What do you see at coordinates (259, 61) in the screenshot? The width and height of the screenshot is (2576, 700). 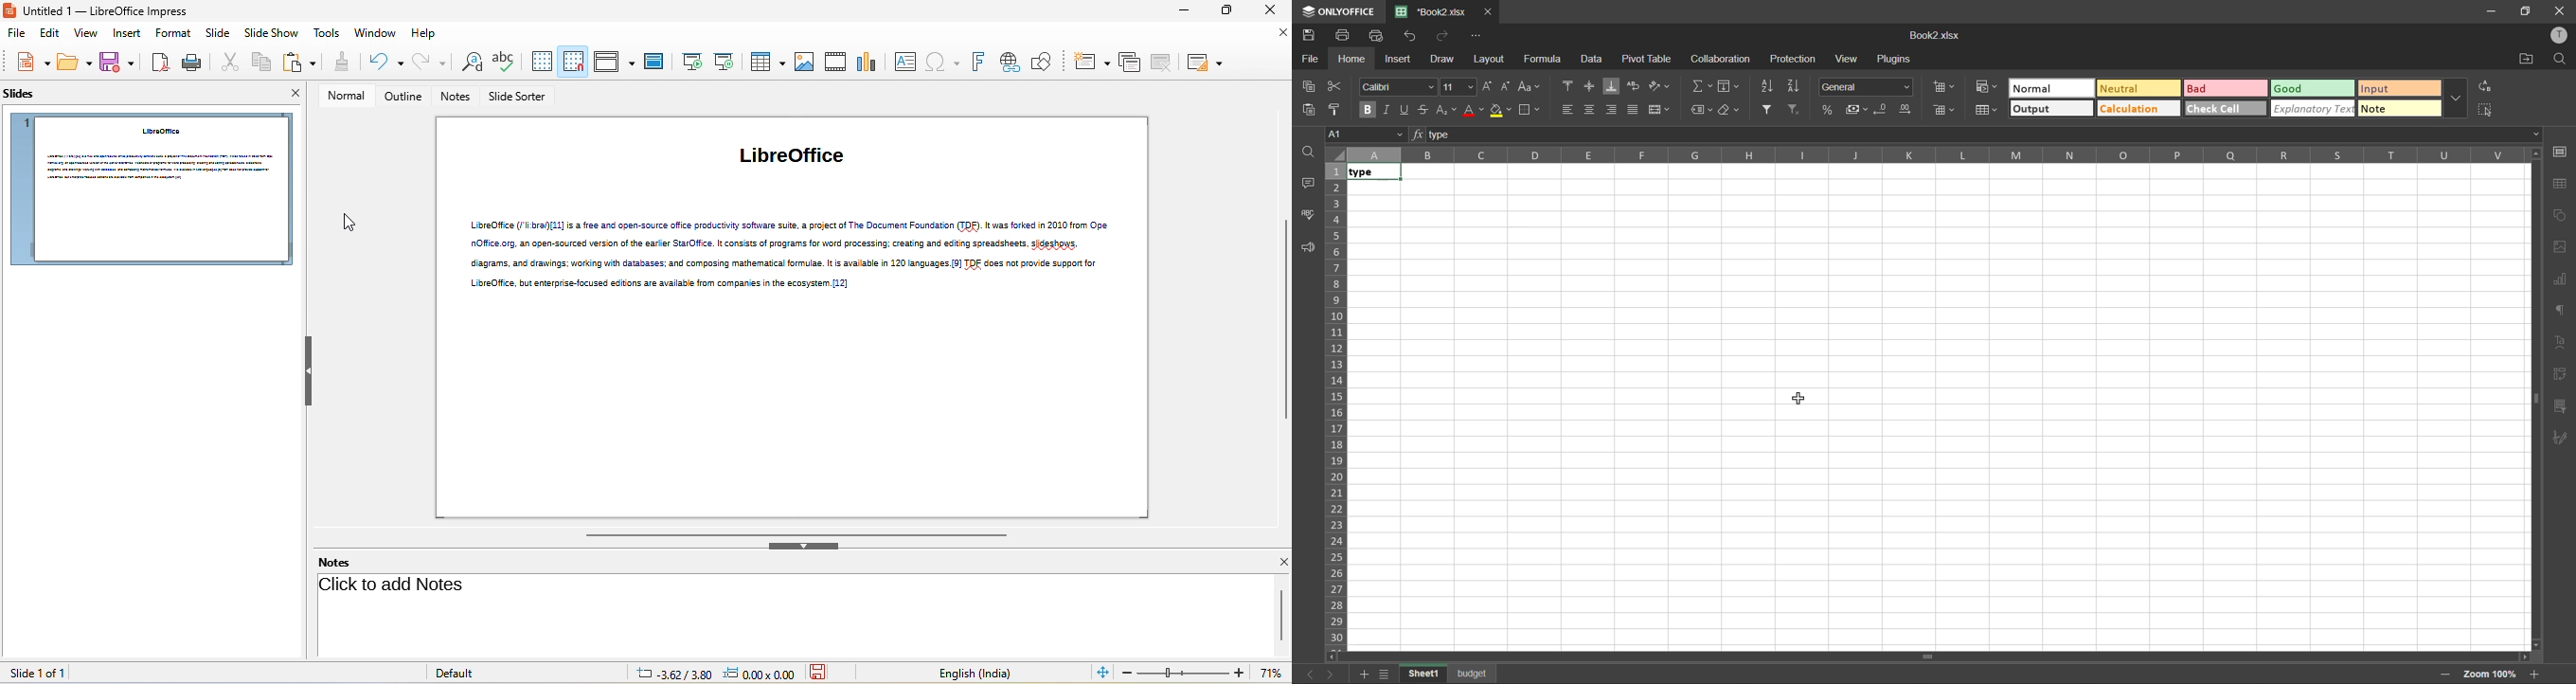 I see `copy` at bounding box center [259, 61].